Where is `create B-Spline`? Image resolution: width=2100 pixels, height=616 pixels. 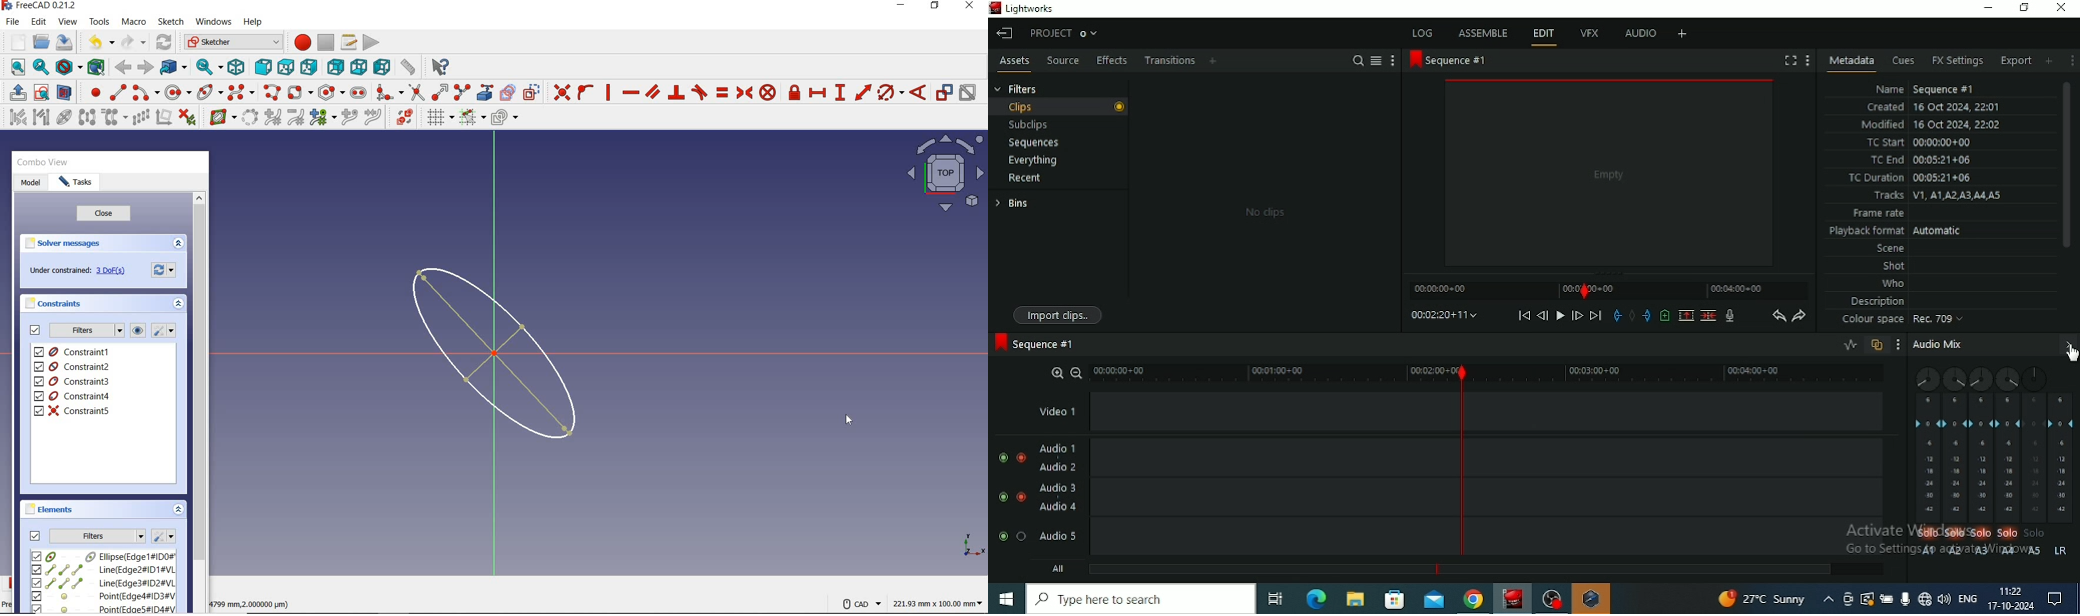 create B-Spline is located at coordinates (241, 92).